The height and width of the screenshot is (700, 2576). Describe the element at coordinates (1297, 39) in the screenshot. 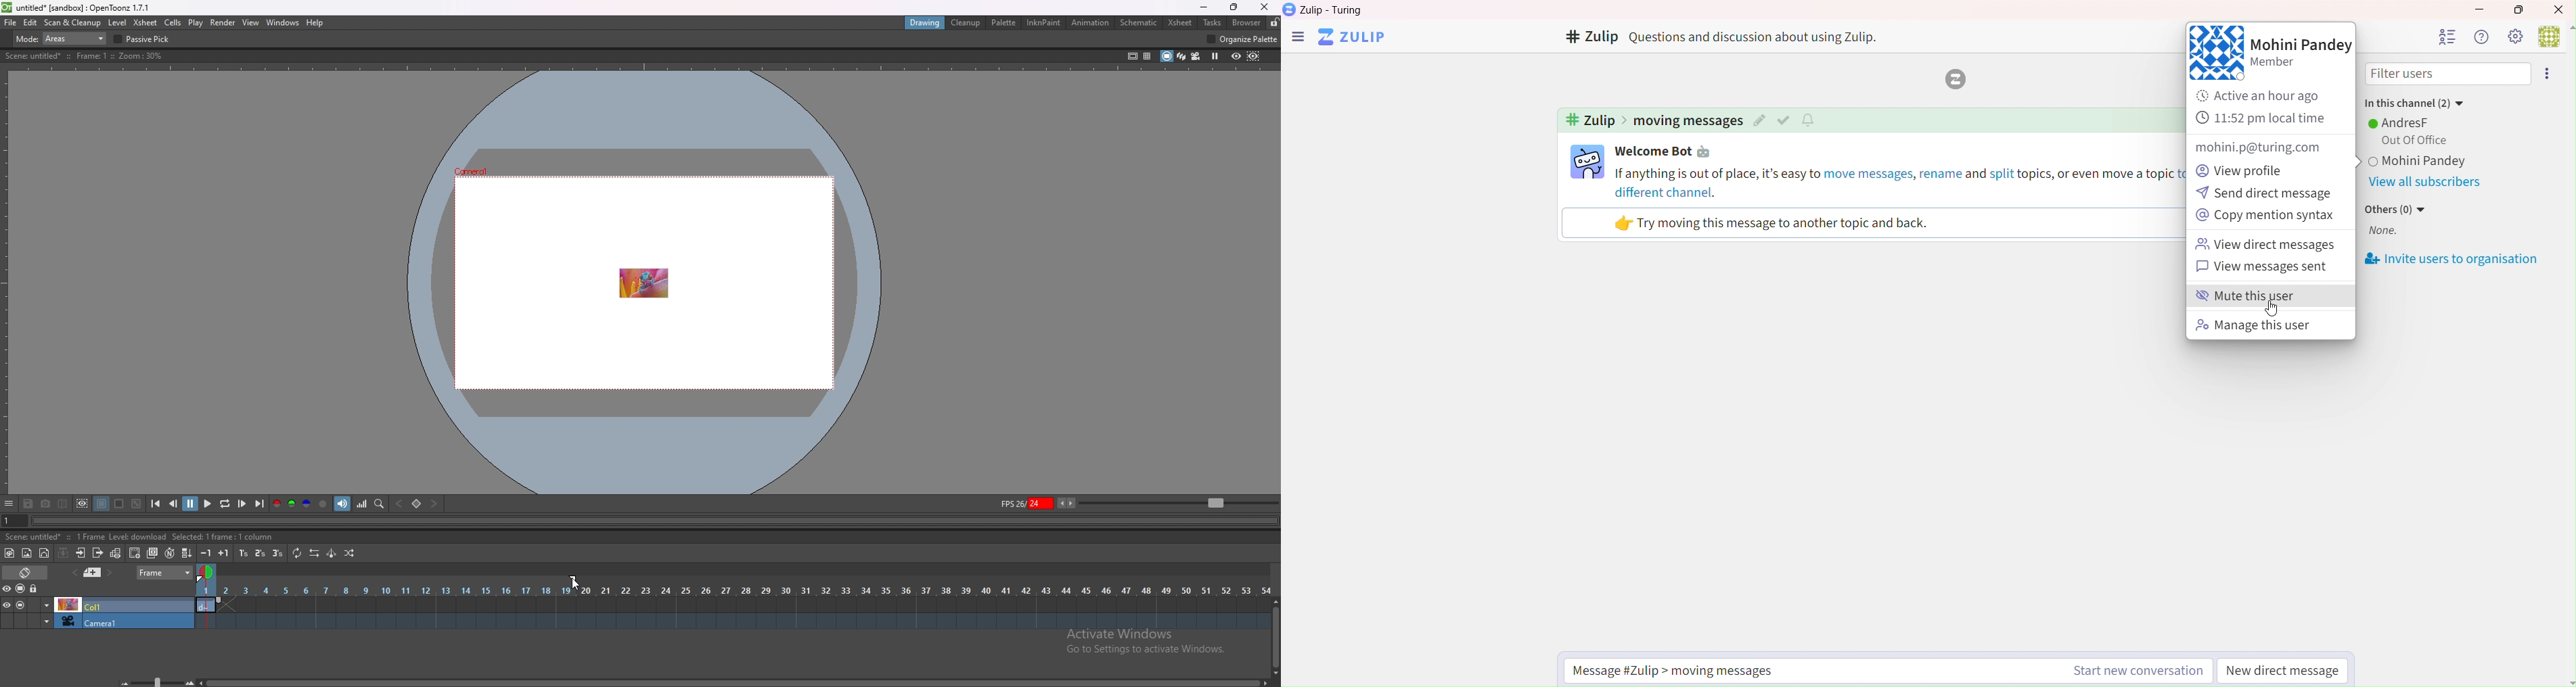

I see `menu` at that location.